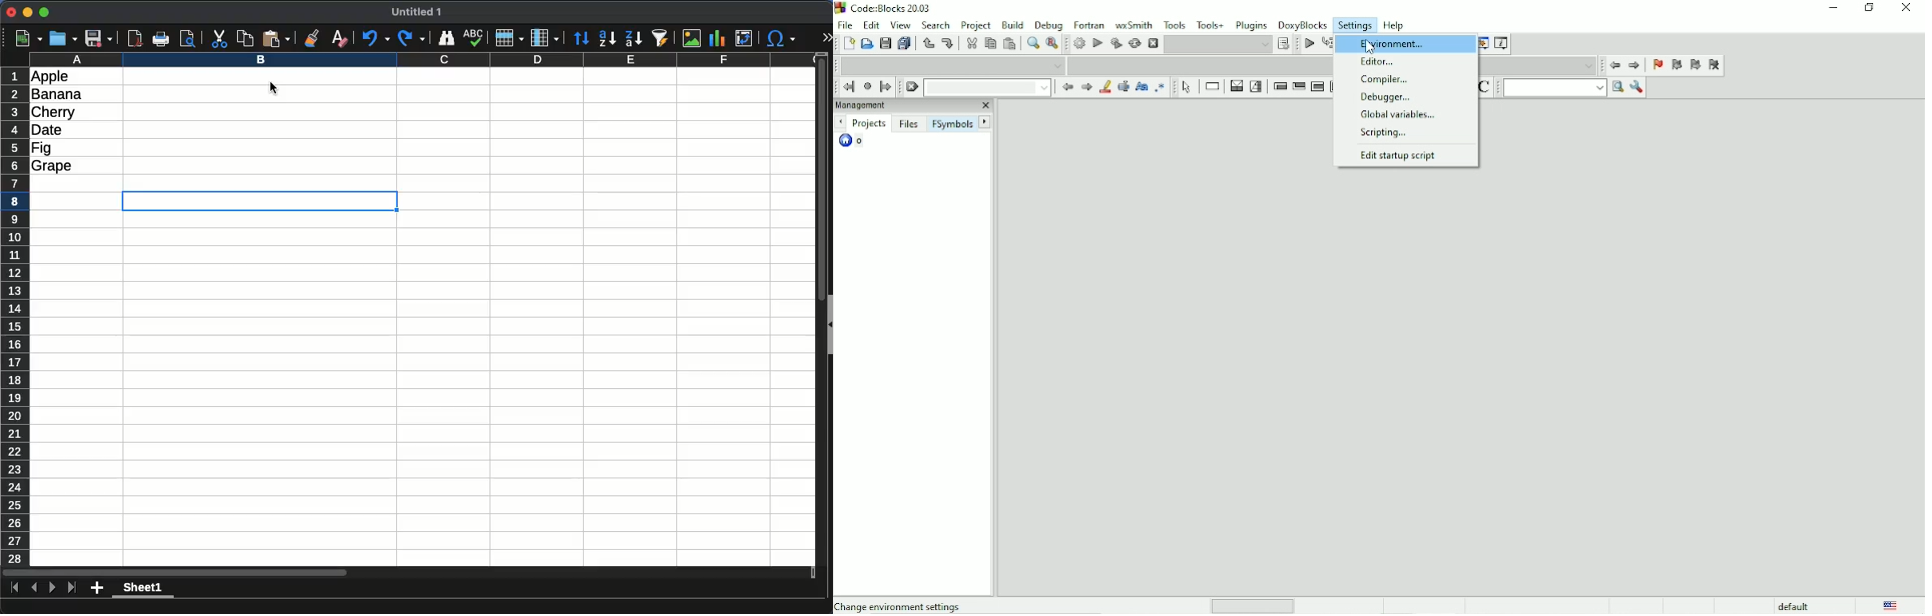 The height and width of the screenshot is (616, 1932). Describe the element at coordinates (984, 121) in the screenshot. I see `Next` at that location.